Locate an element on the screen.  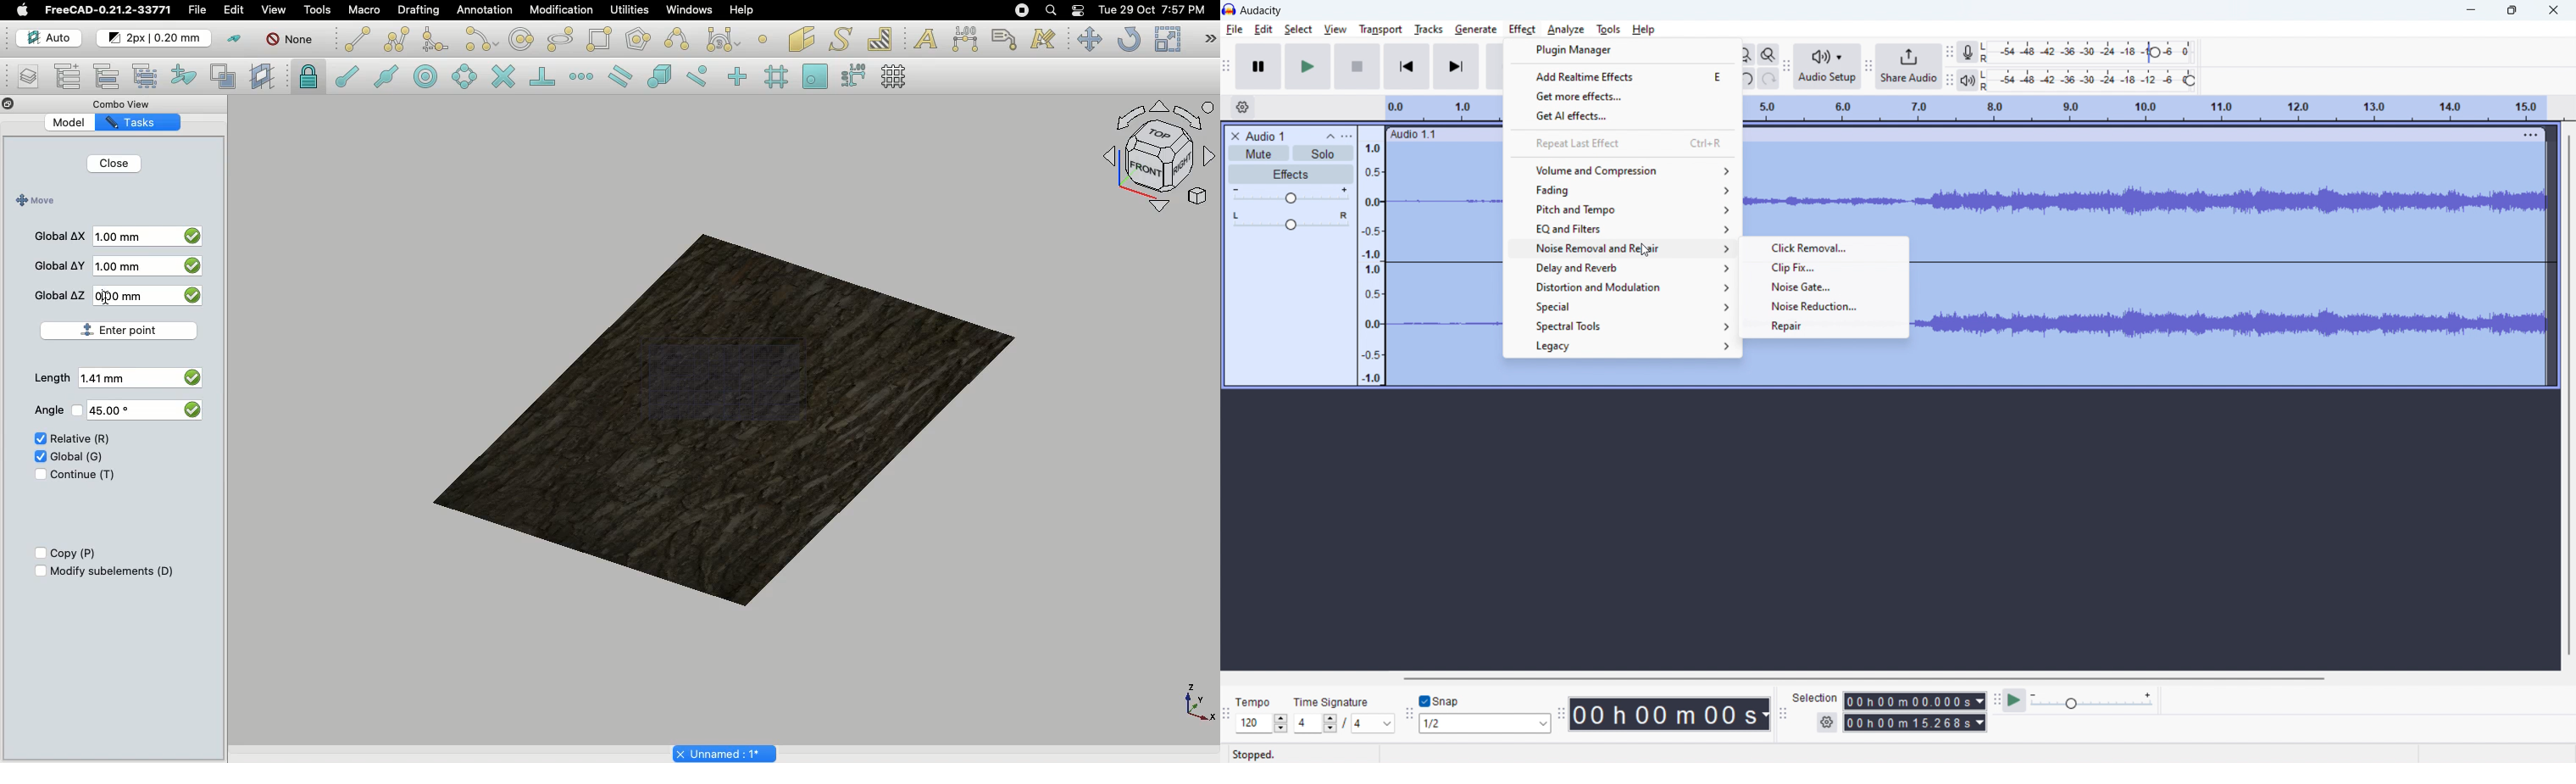
collapse is located at coordinates (1329, 136).